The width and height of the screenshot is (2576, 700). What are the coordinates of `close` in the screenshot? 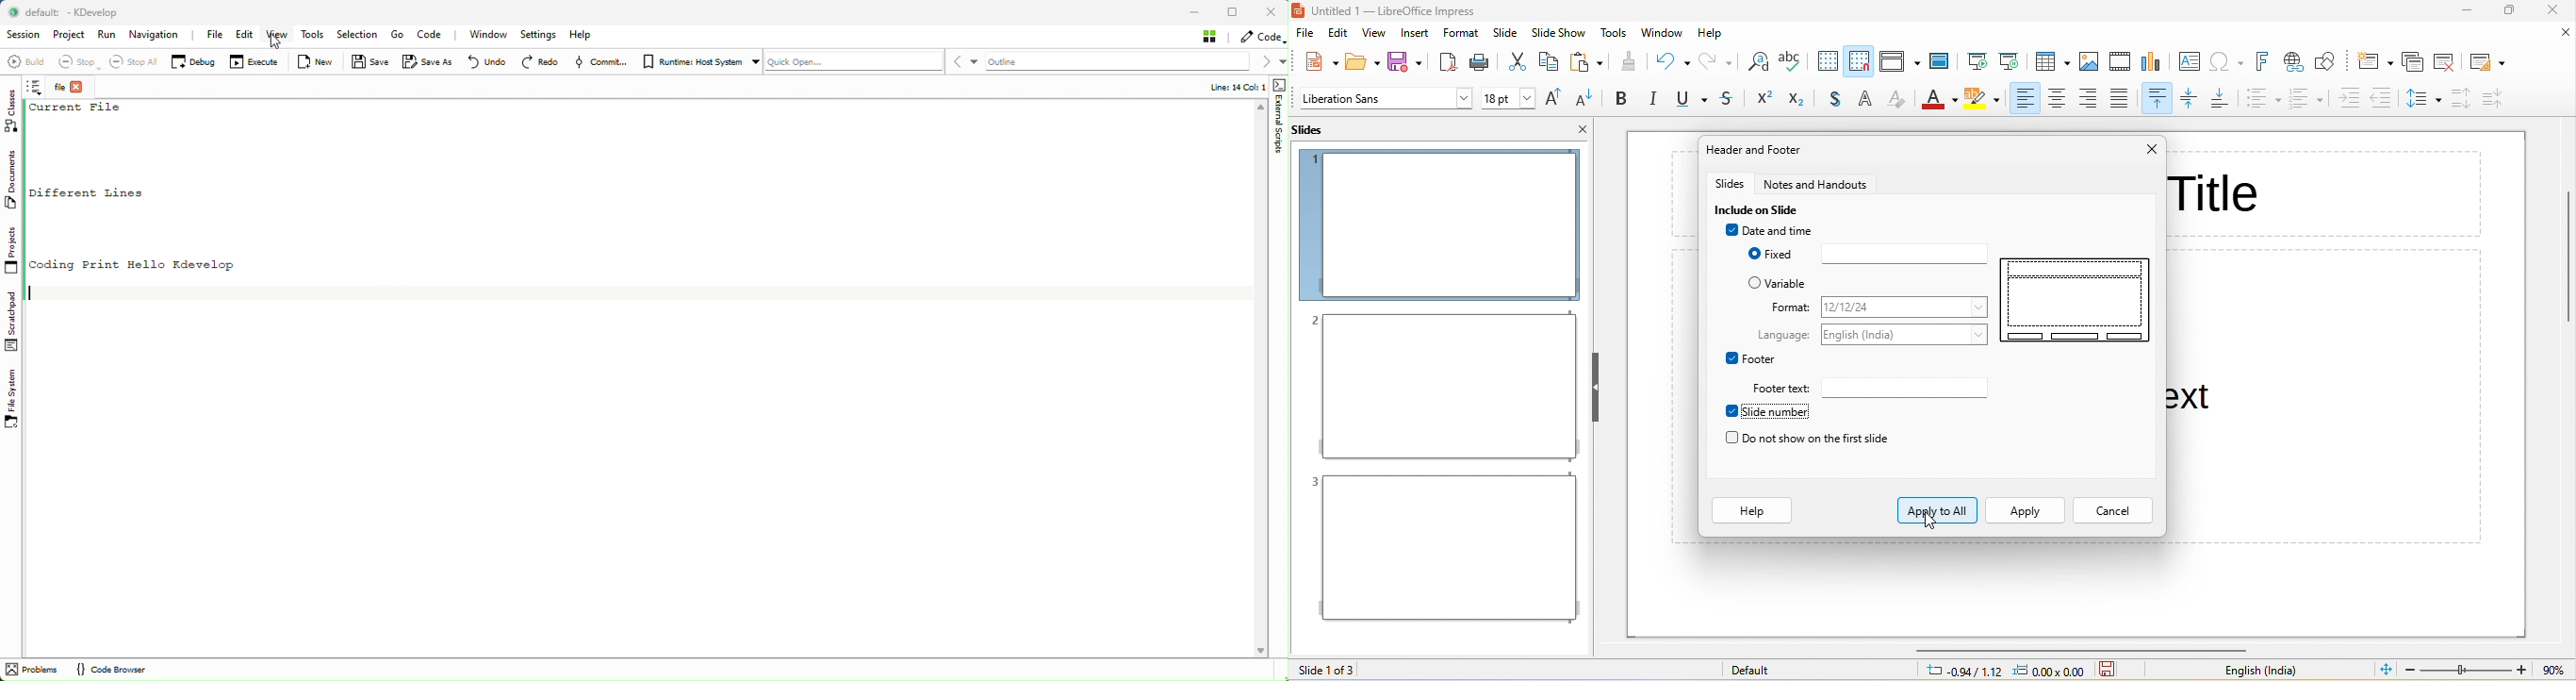 It's located at (2551, 11).